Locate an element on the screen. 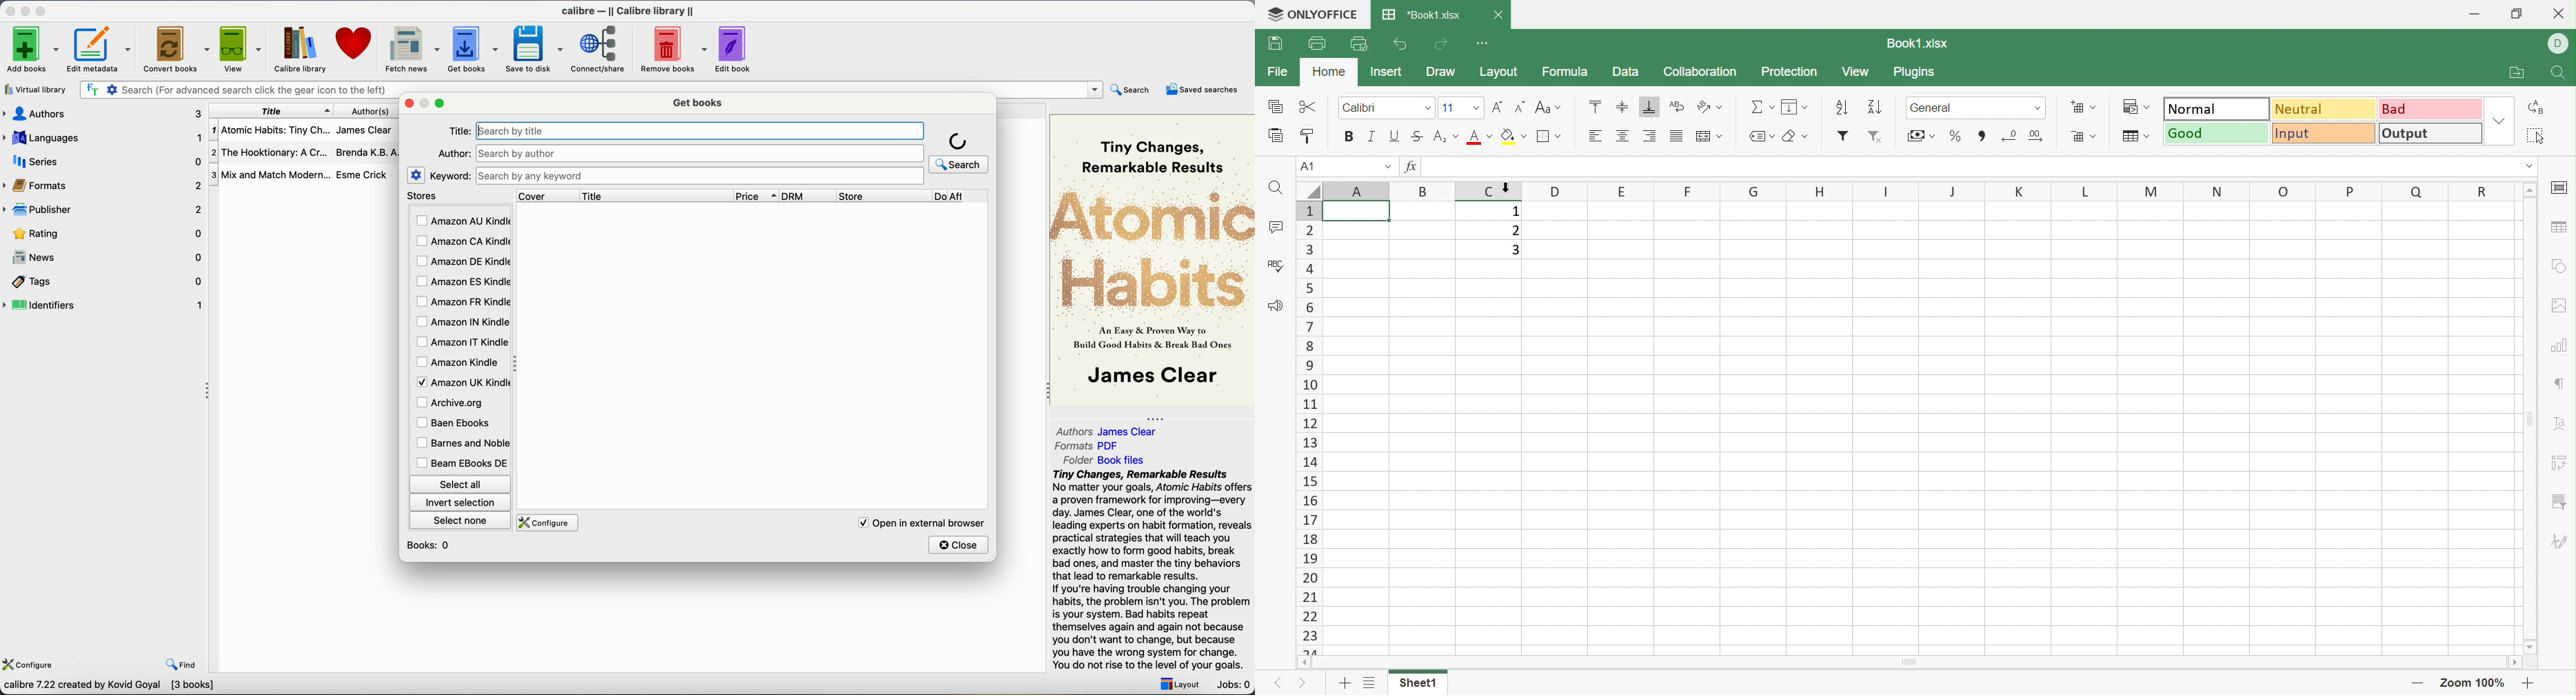 This screenshot has width=2576, height=700. Align Bottom is located at coordinates (1651, 107).